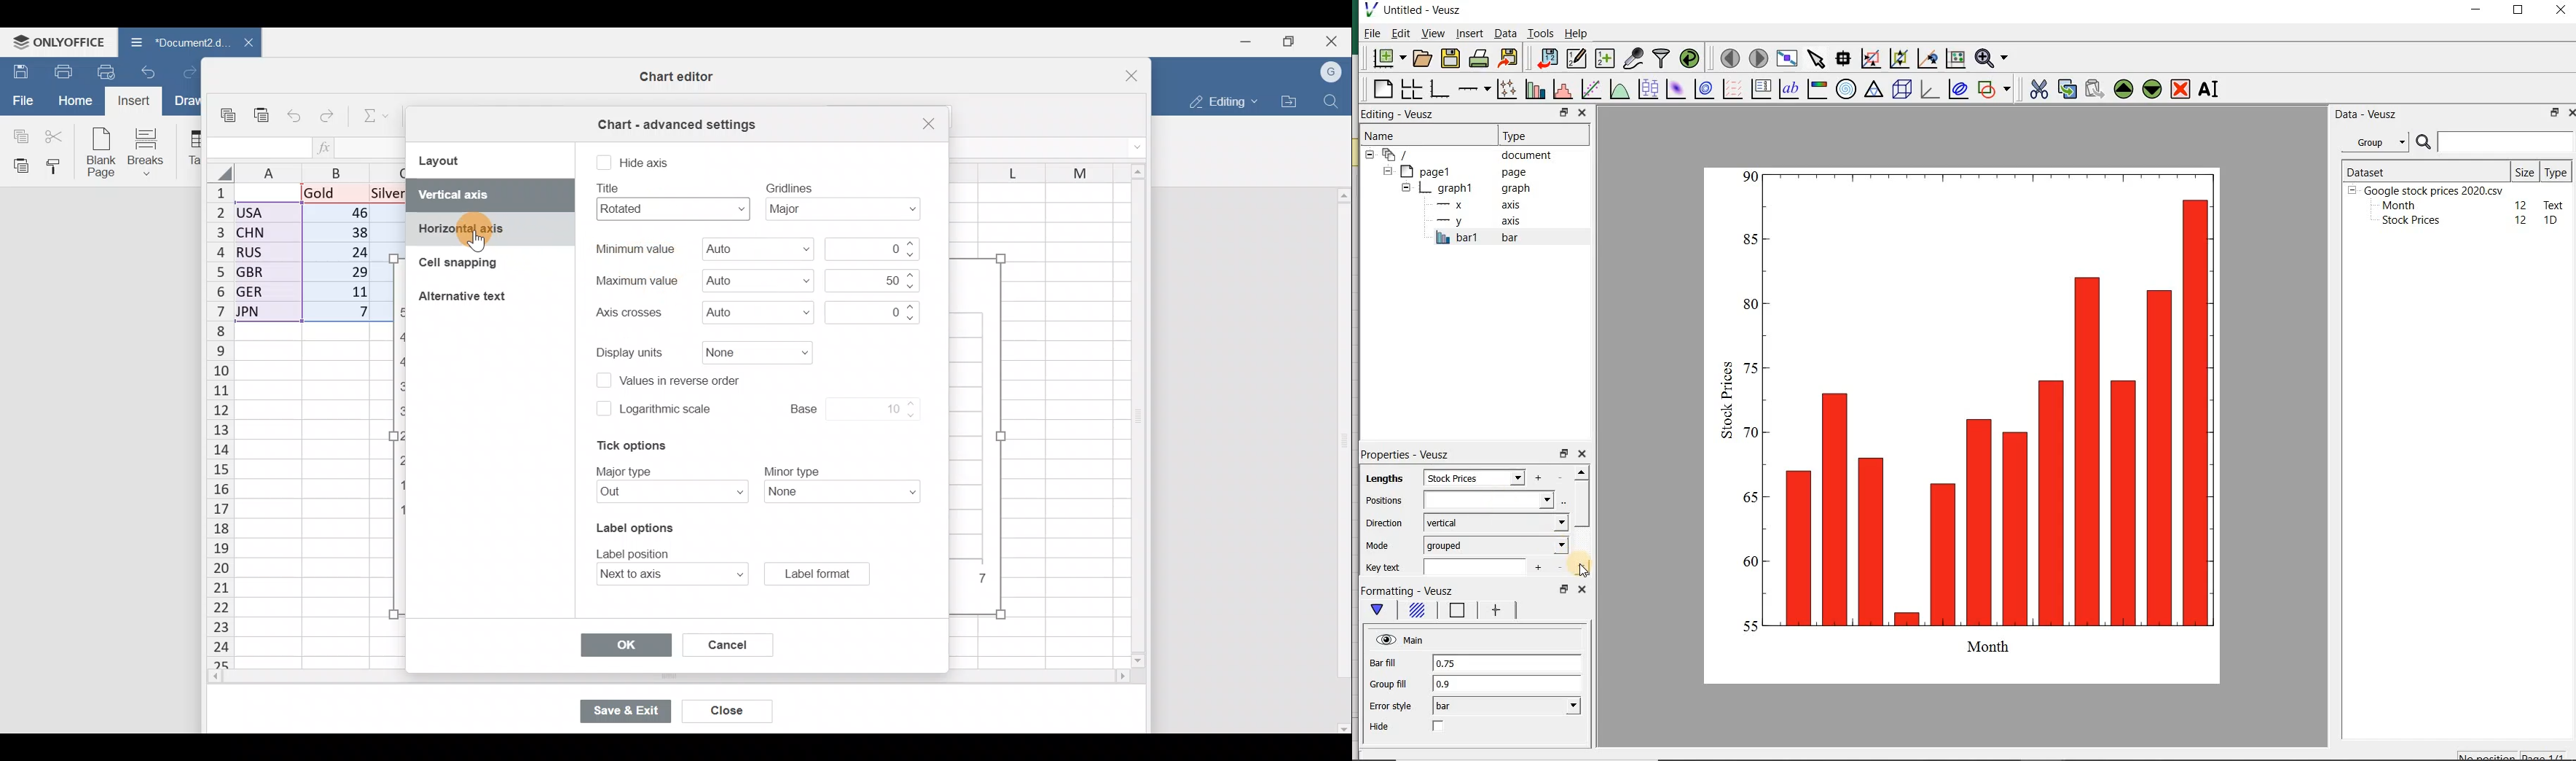 This screenshot has width=2576, height=784. I want to click on close, so click(2561, 11).